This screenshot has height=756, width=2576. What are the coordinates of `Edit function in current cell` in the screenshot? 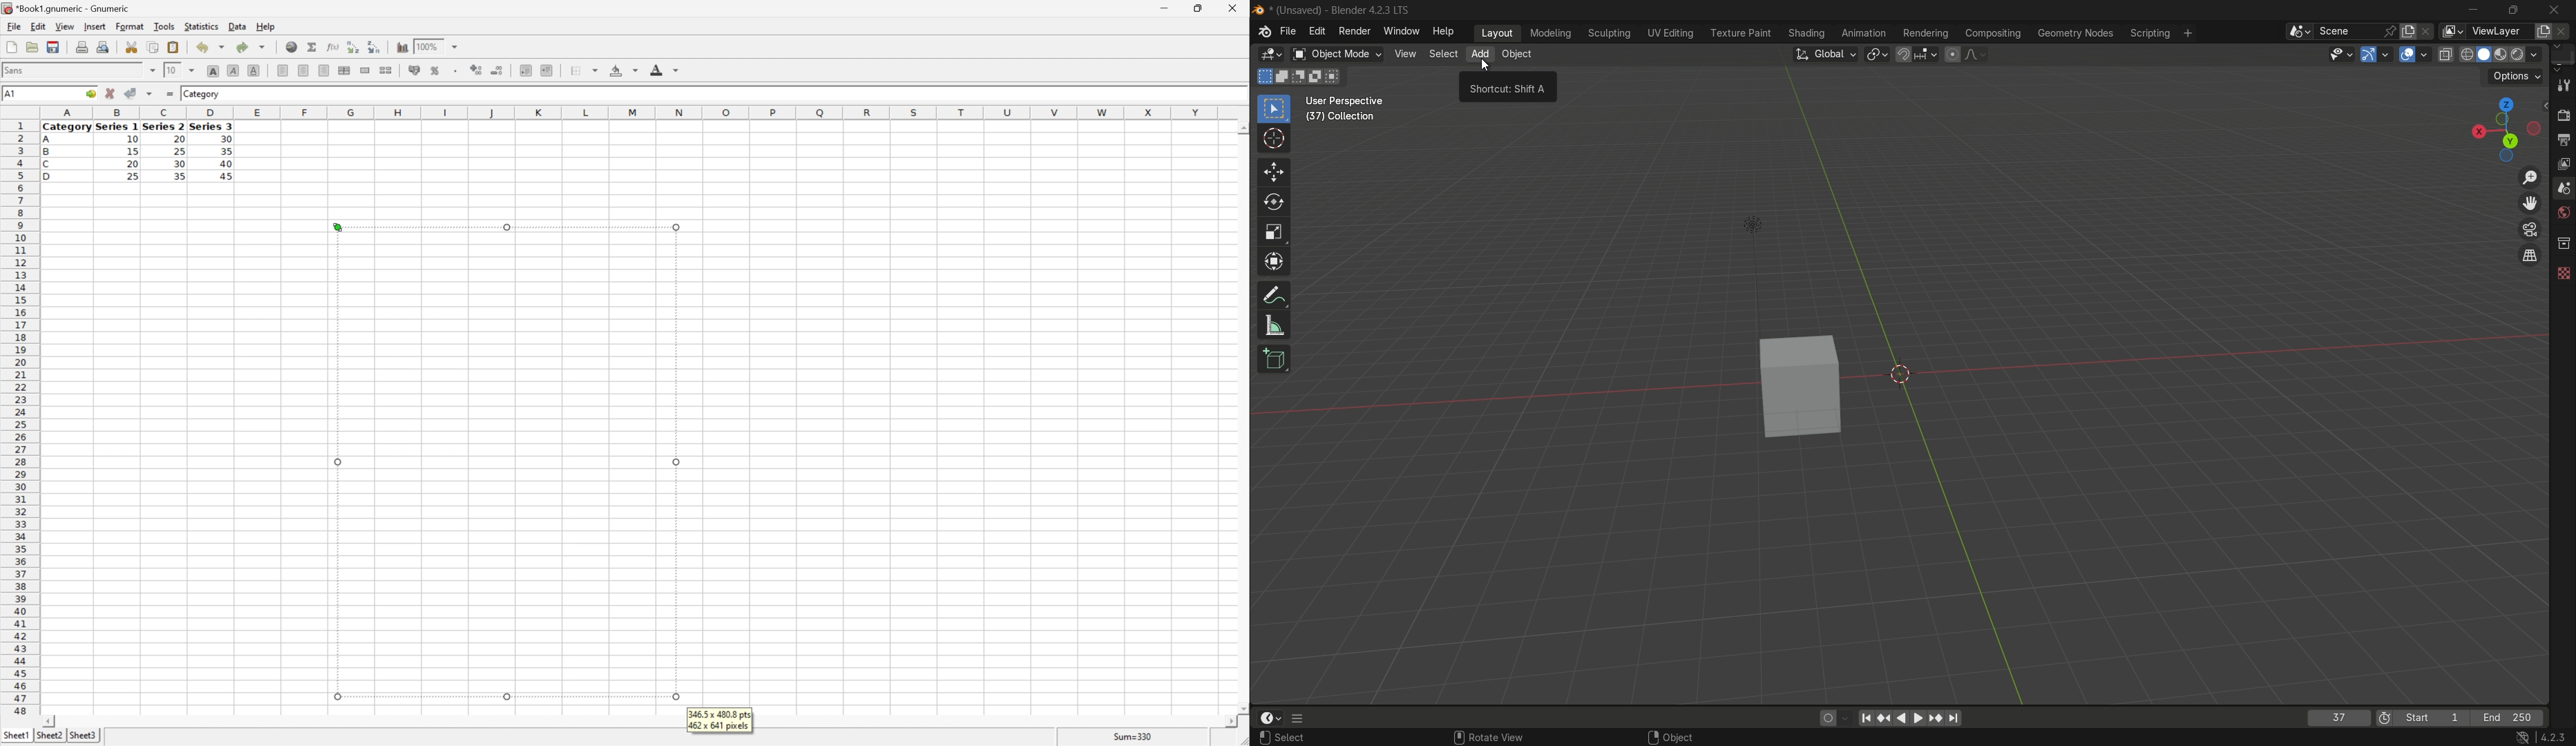 It's located at (333, 47).